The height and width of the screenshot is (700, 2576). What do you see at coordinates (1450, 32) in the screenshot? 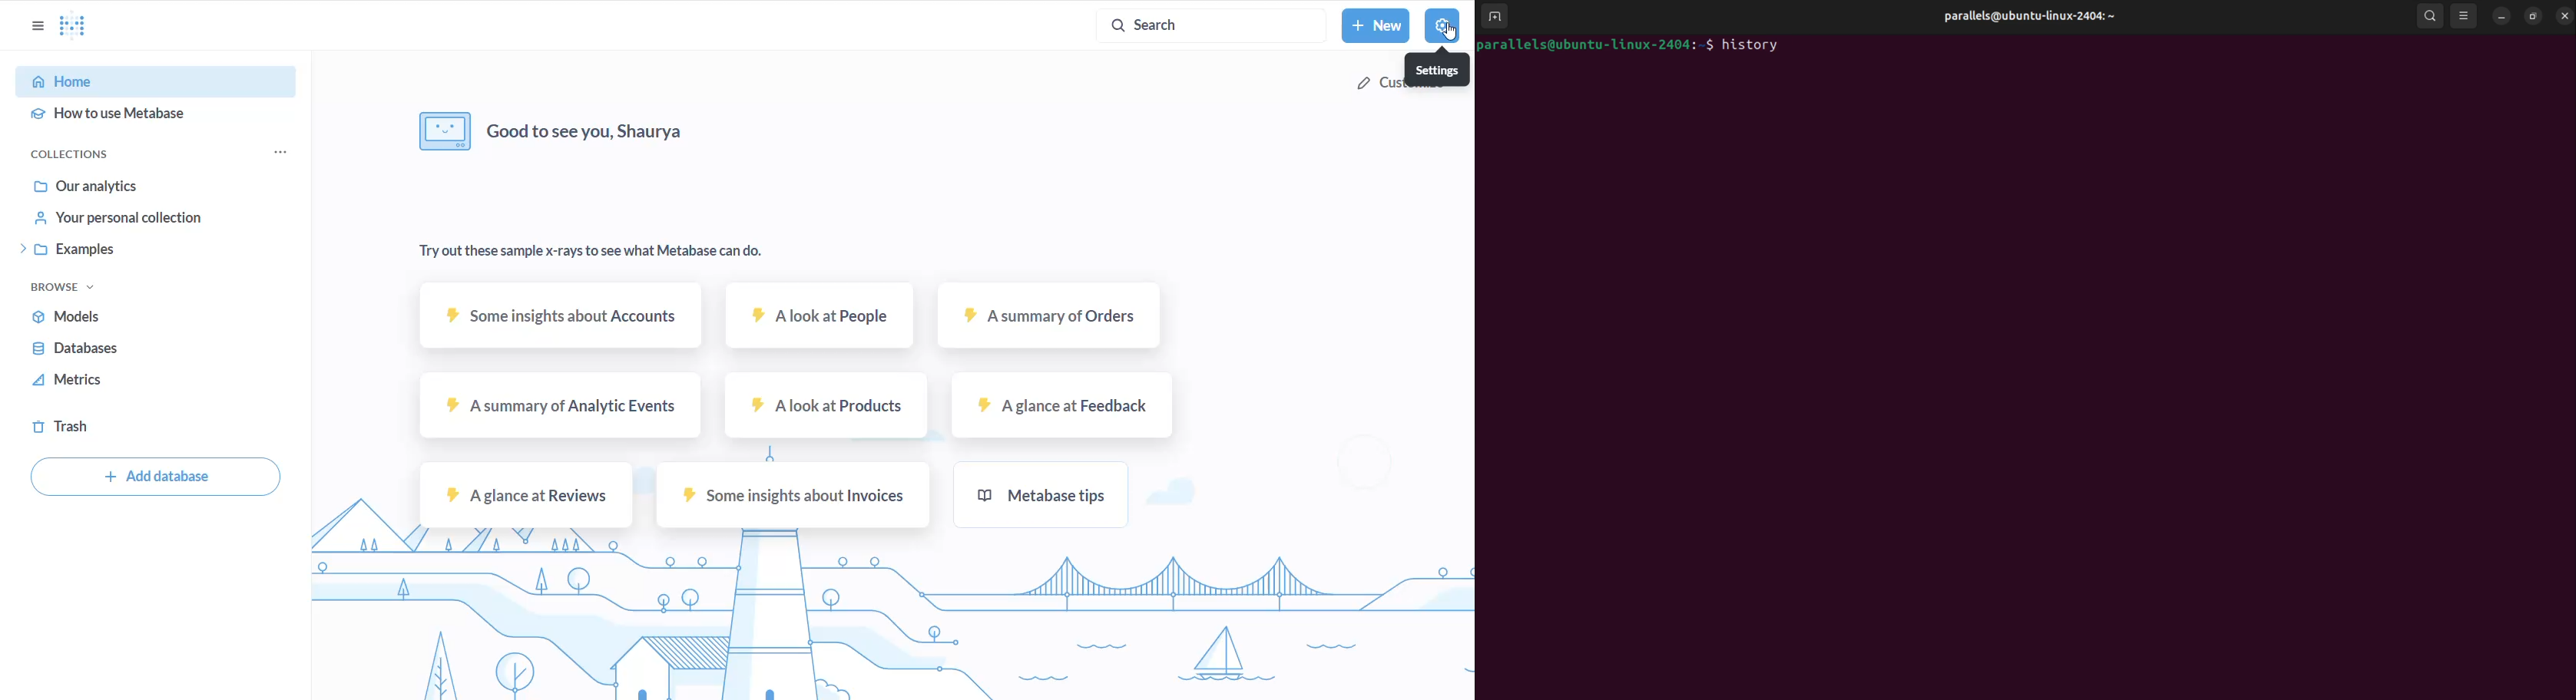
I see `cursor` at bounding box center [1450, 32].